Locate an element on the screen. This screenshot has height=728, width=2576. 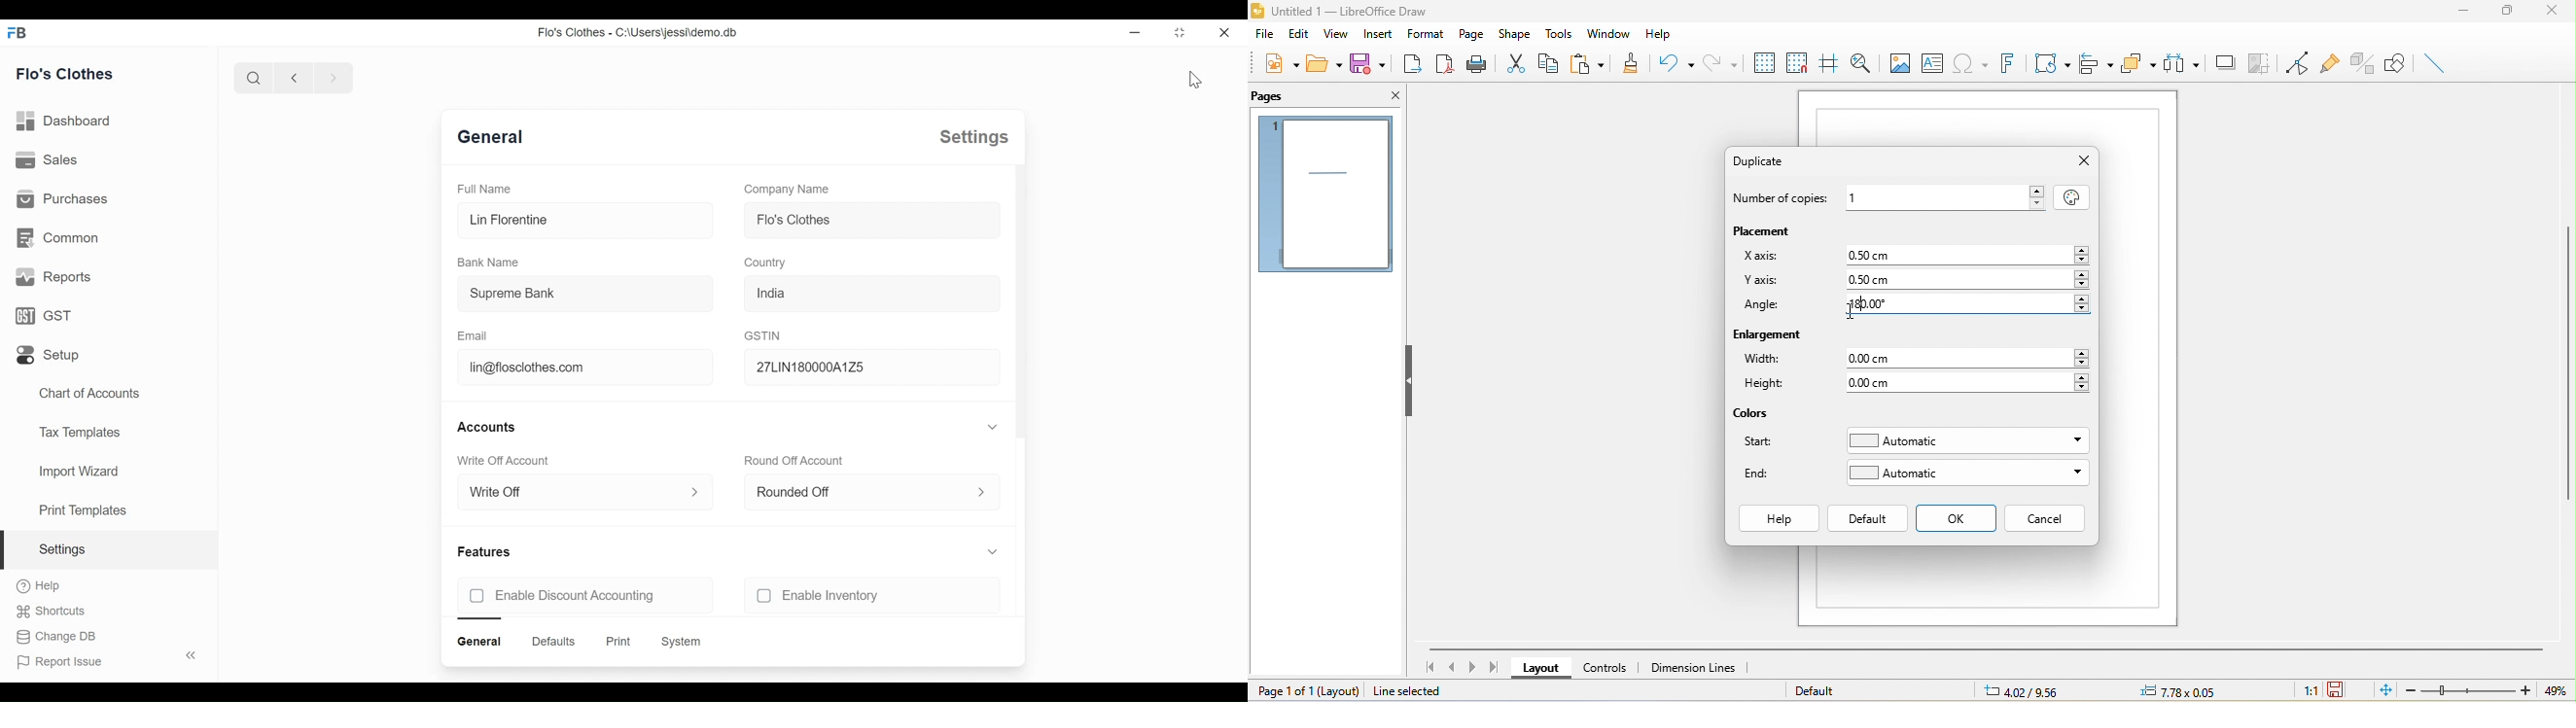
shadow is located at coordinates (2226, 63).